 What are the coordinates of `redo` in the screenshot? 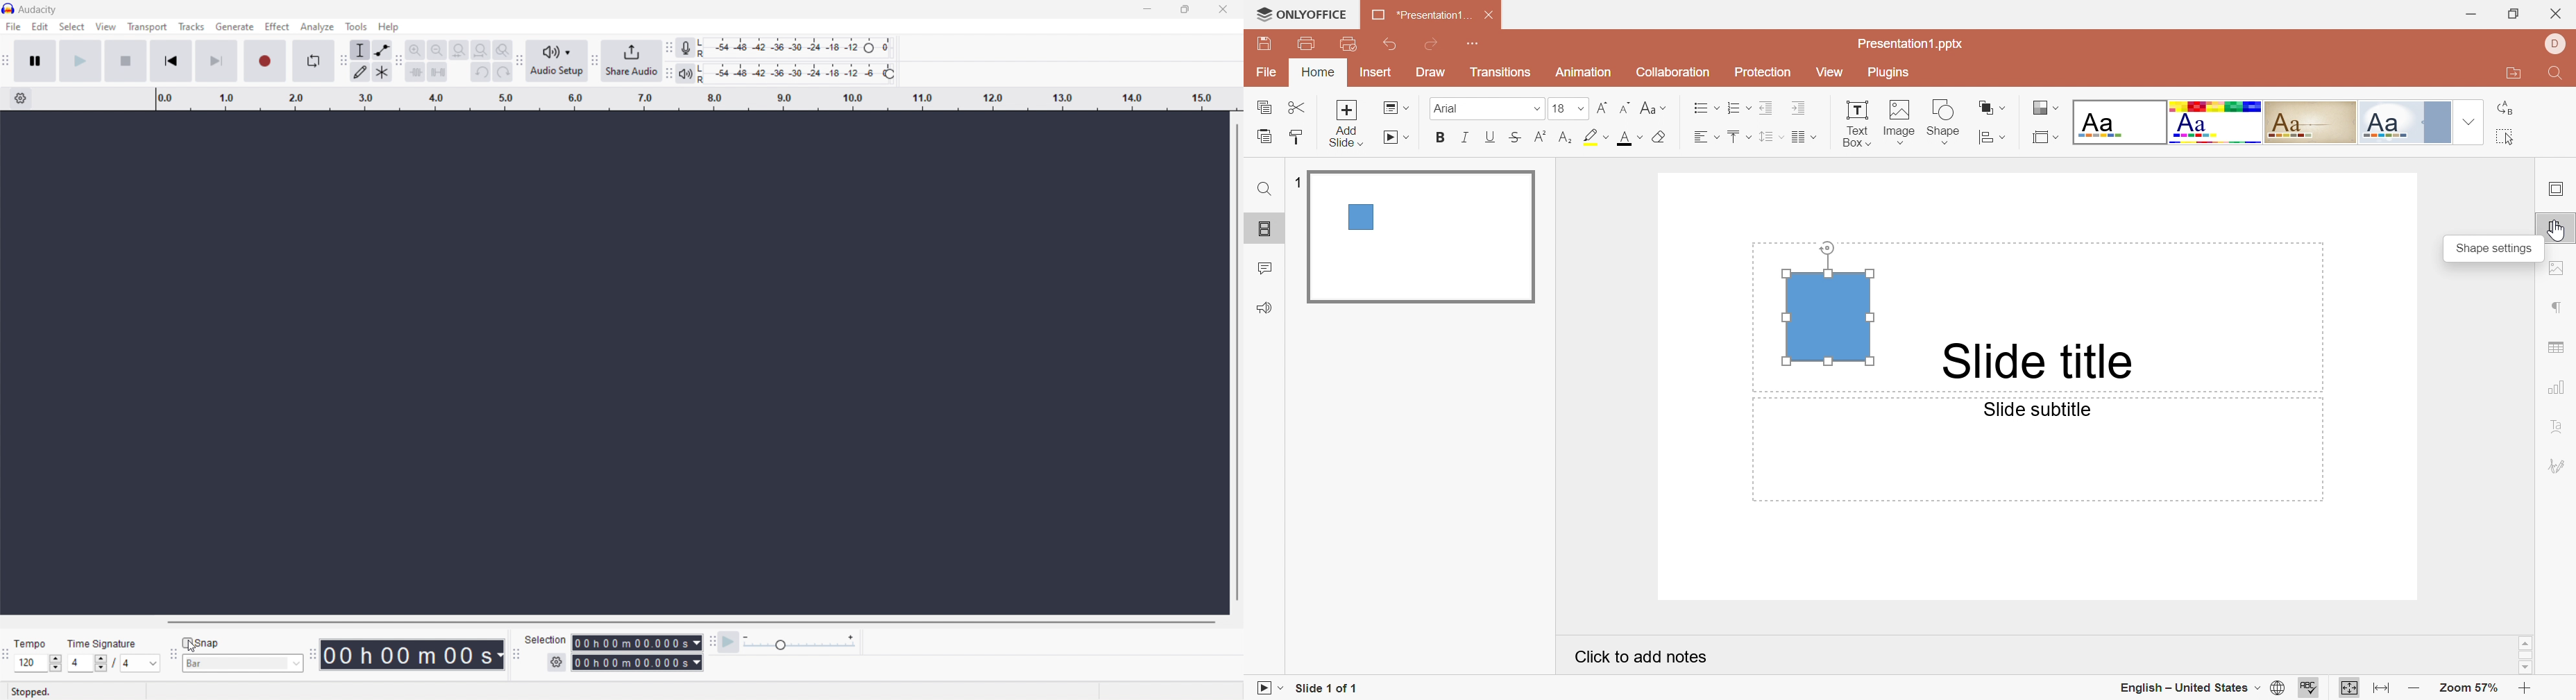 It's located at (503, 71).